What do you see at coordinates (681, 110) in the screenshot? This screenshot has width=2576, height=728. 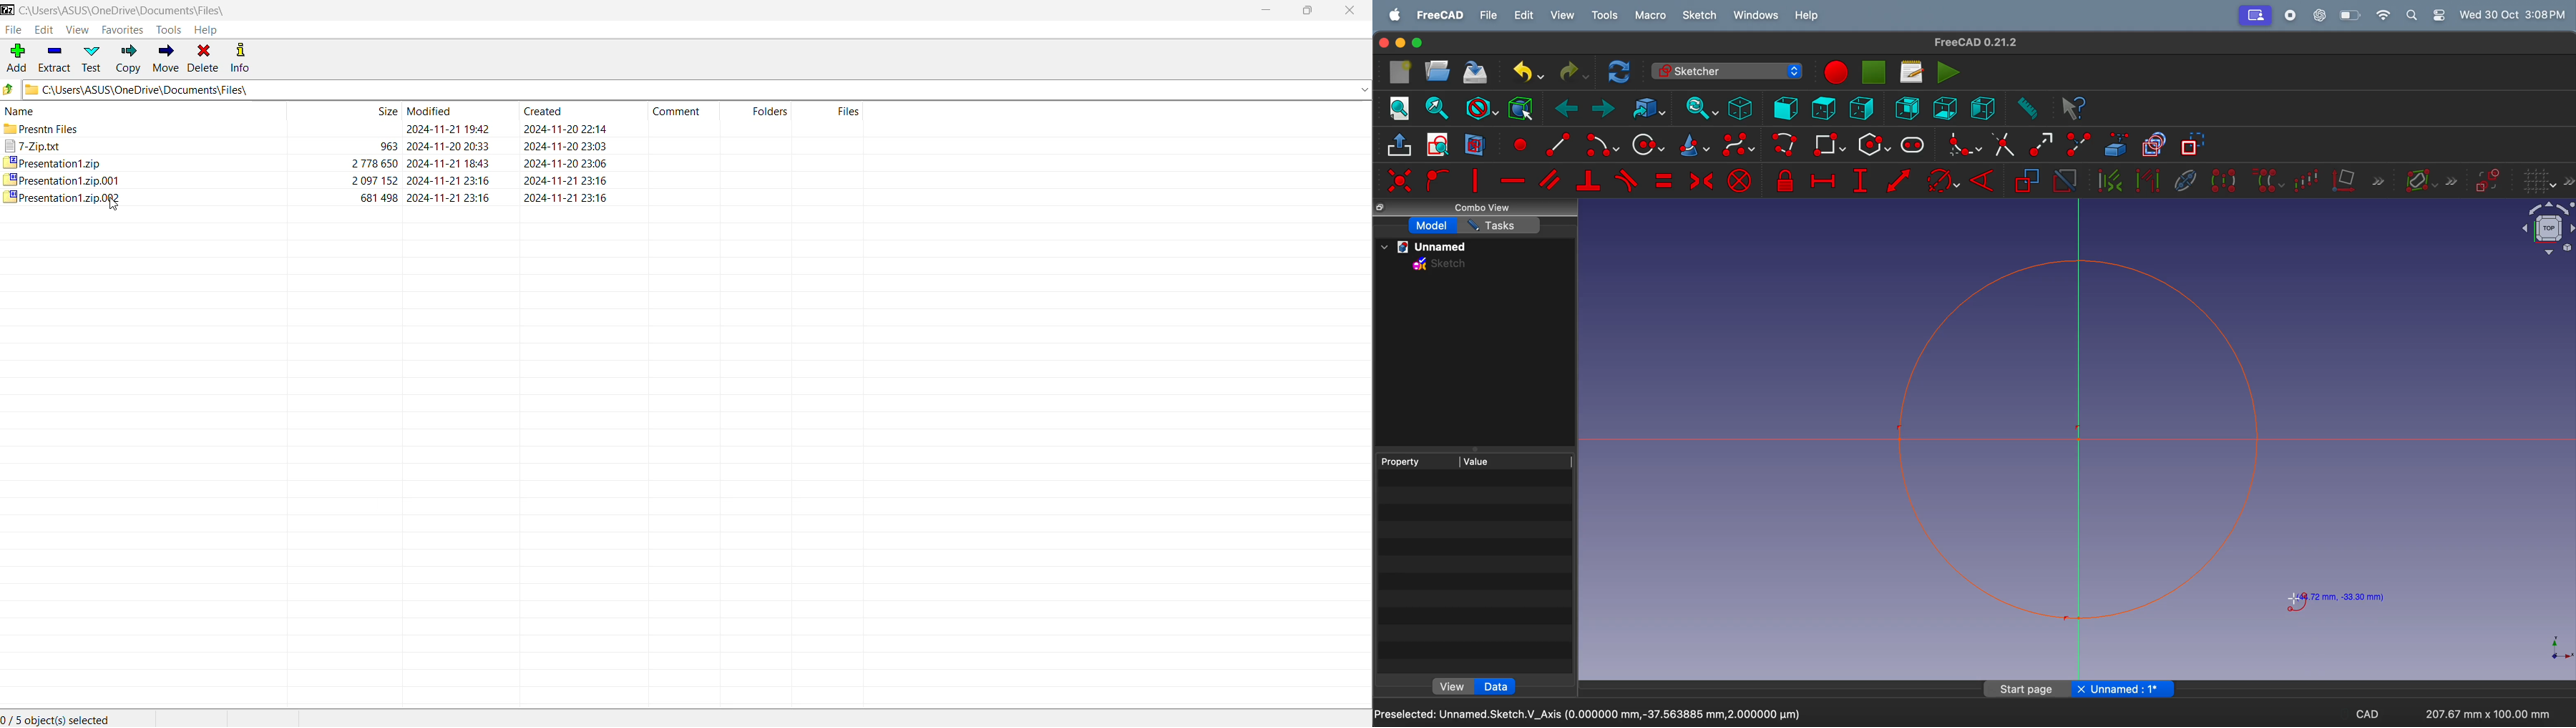 I see `Comment` at bounding box center [681, 110].